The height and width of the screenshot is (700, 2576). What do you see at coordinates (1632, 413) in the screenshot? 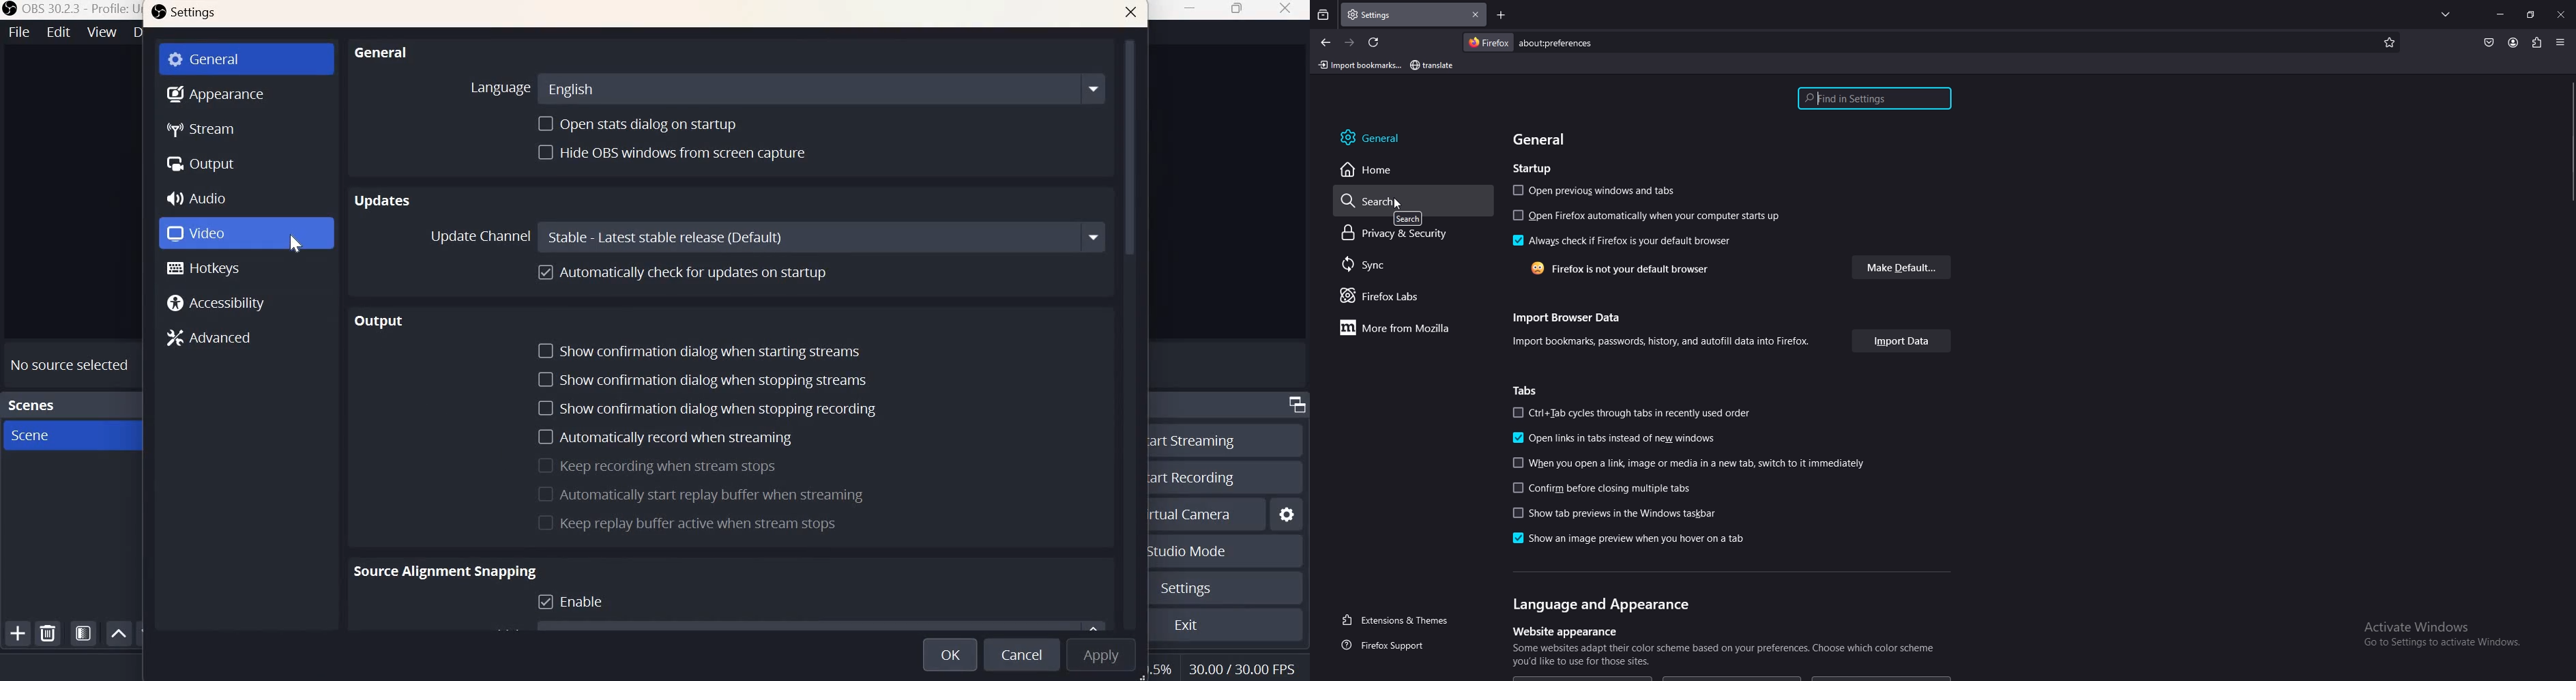
I see `ctrl+tab cycles through tabs` at bounding box center [1632, 413].